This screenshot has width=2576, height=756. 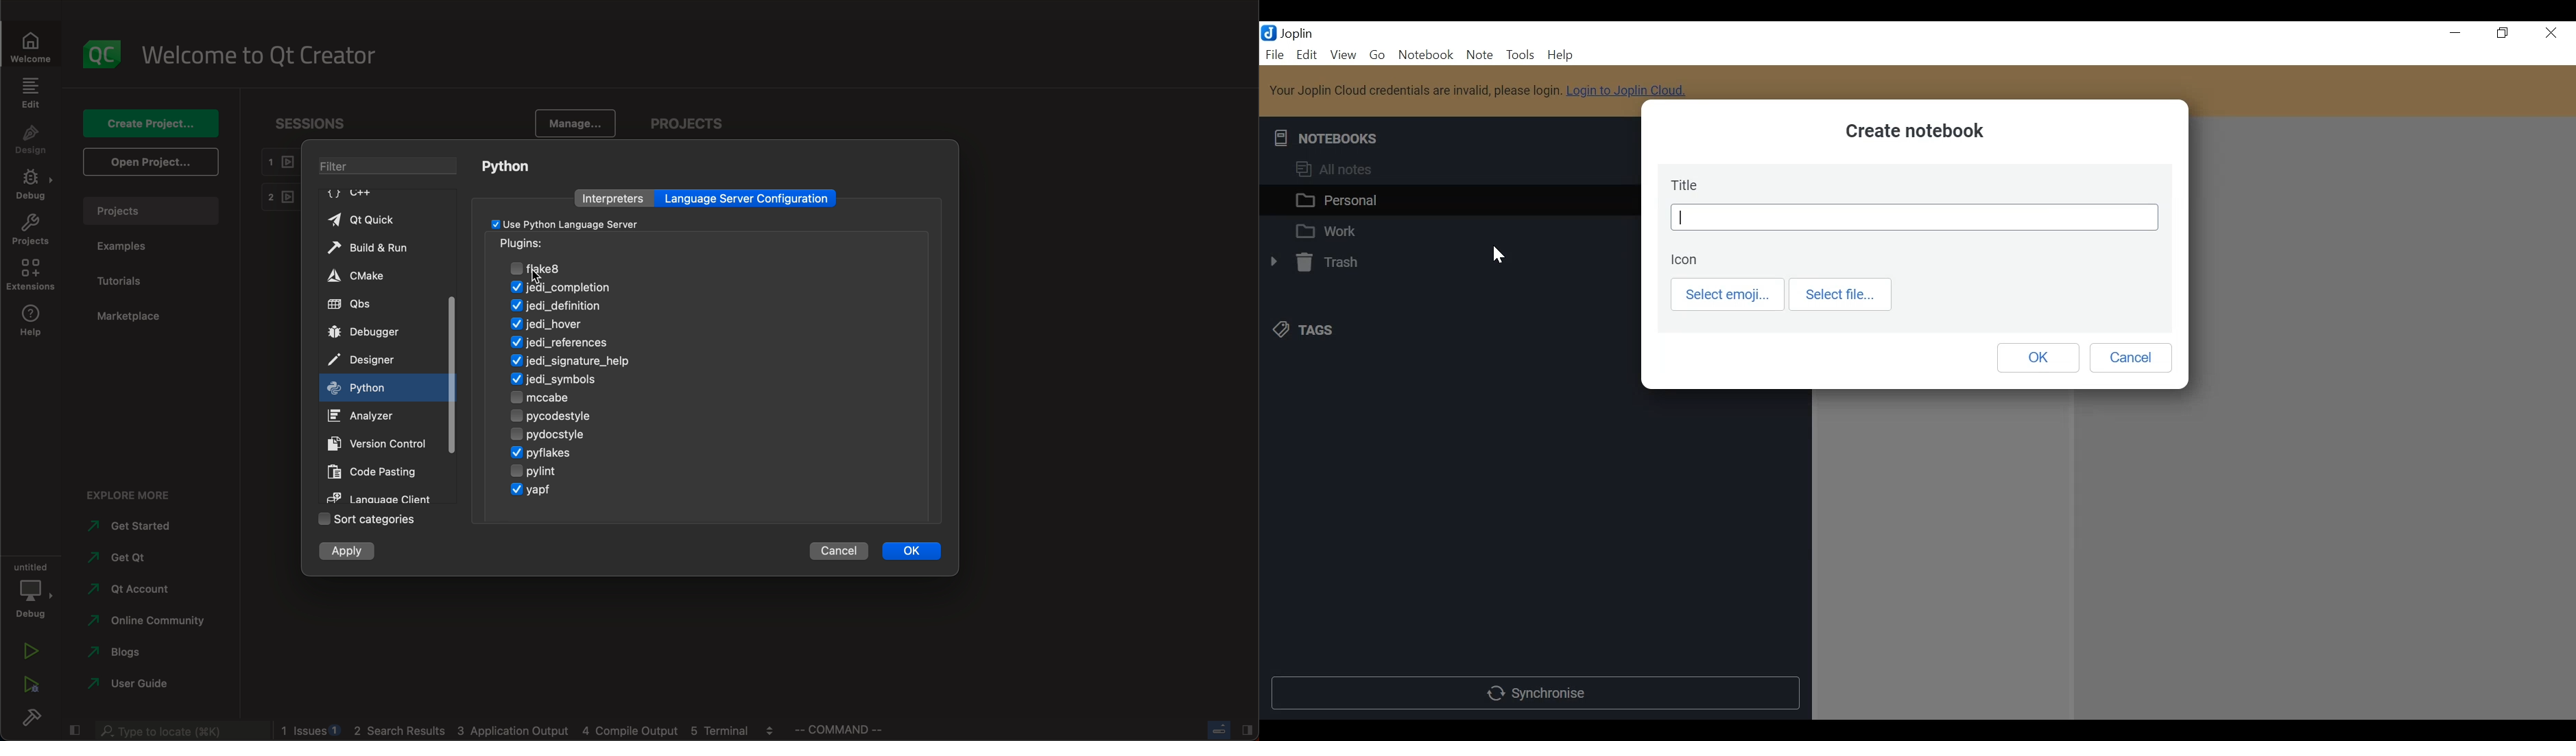 I want to click on Icon, so click(x=1682, y=258).